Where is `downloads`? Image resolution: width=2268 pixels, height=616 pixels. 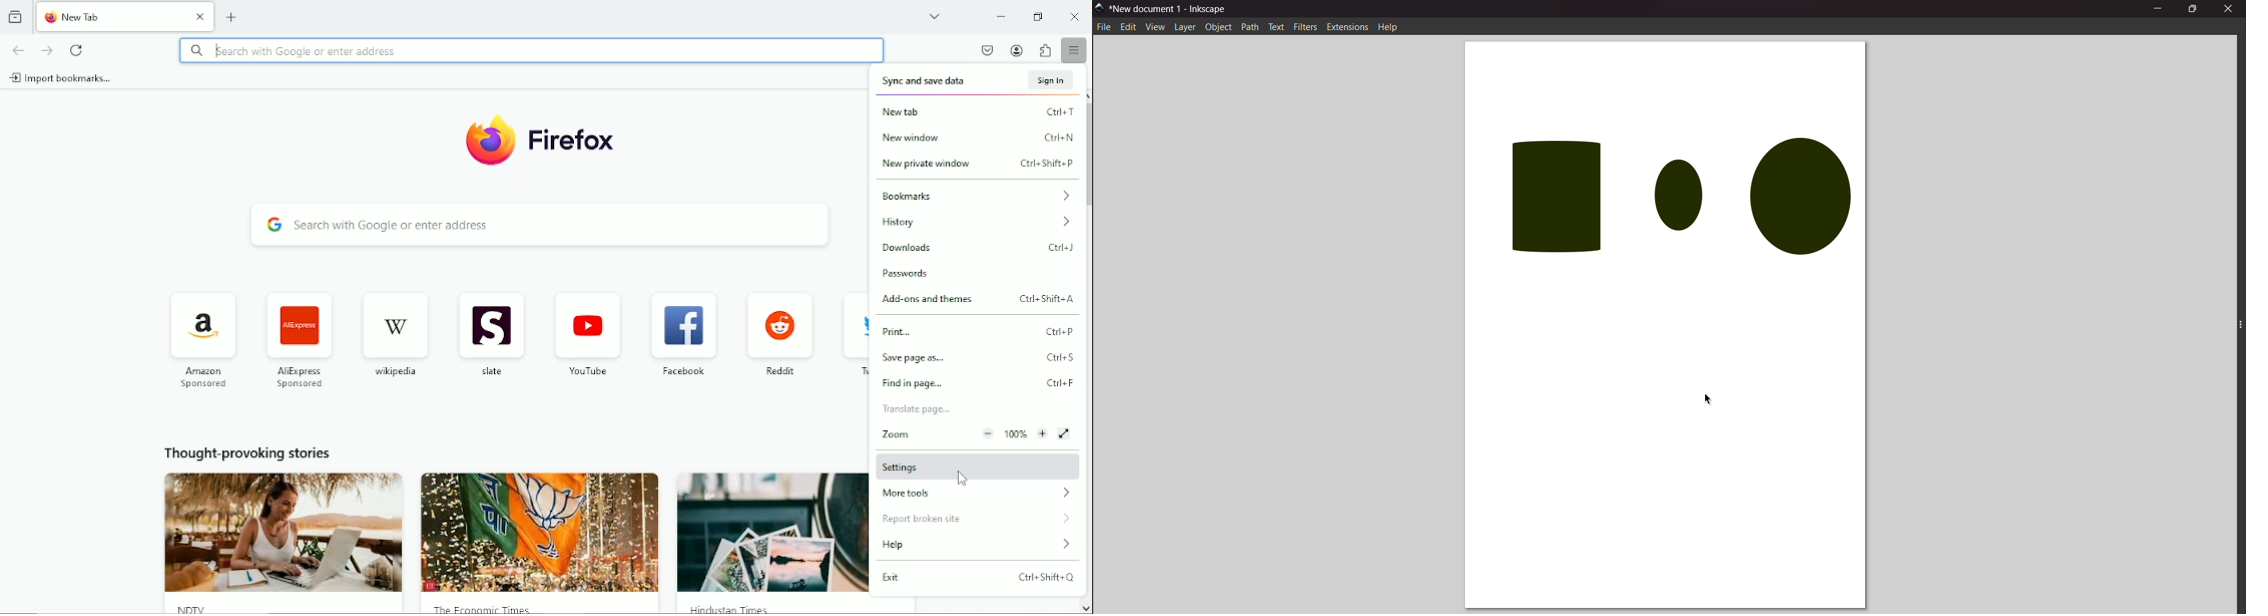
downloads is located at coordinates (975, 248).